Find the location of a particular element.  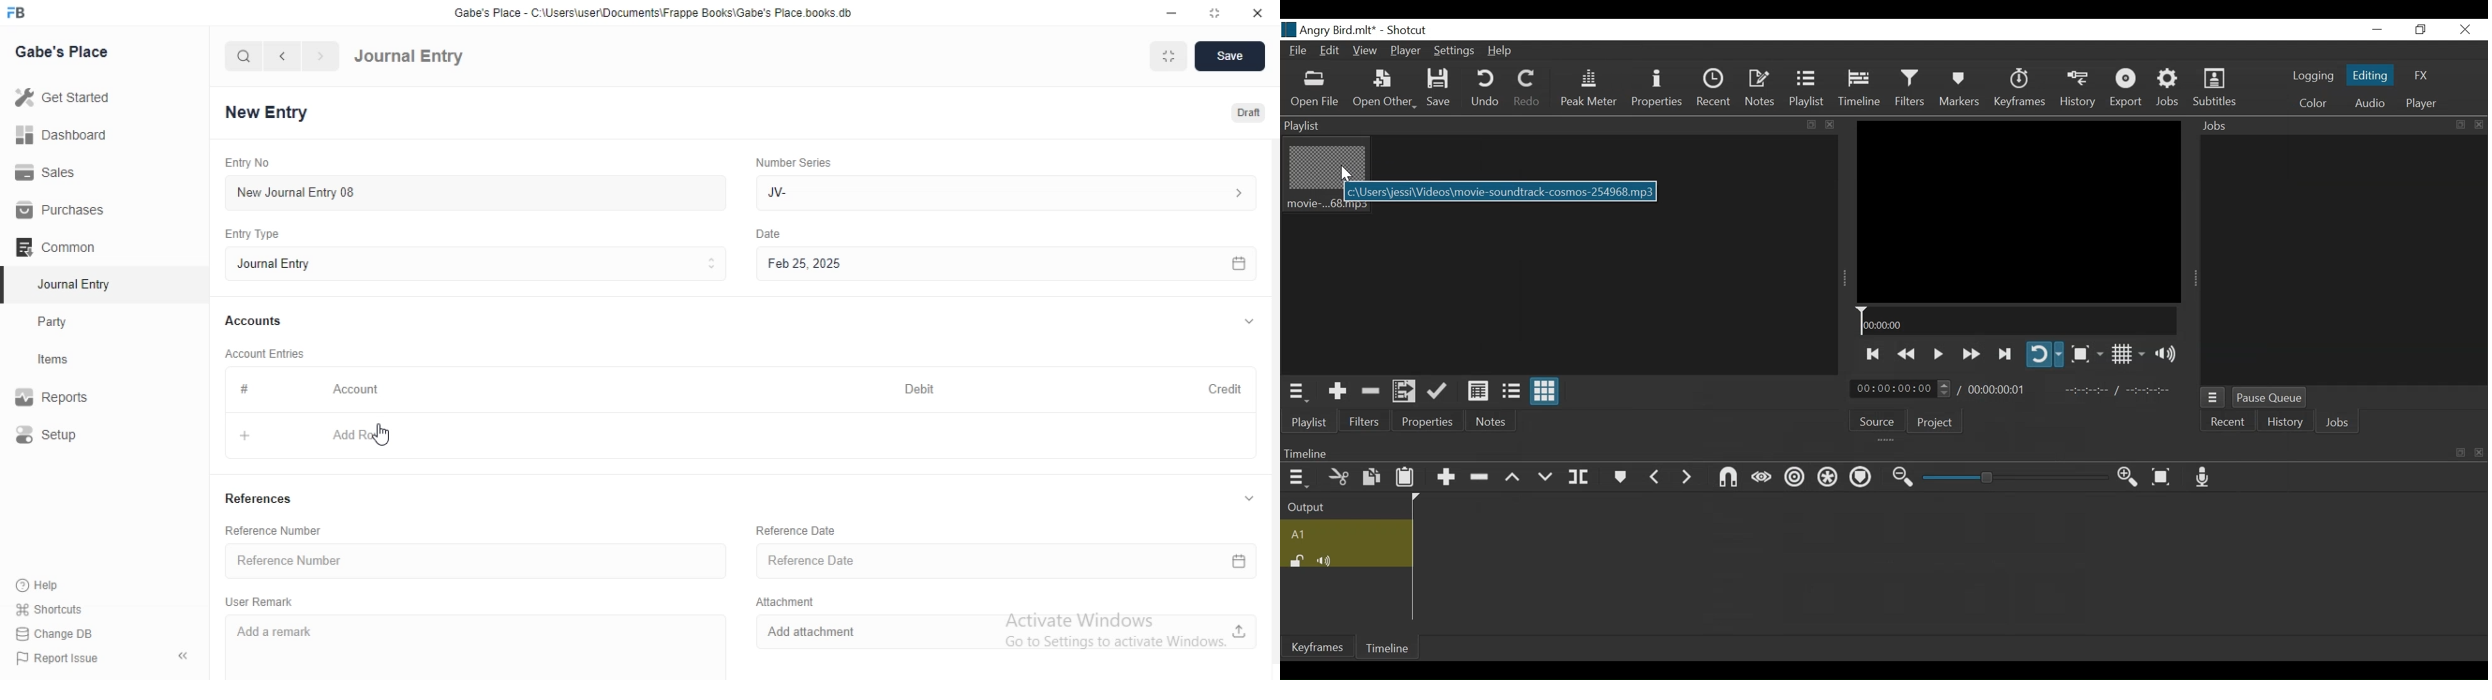

Notes is located at coordinates (1762, 88).